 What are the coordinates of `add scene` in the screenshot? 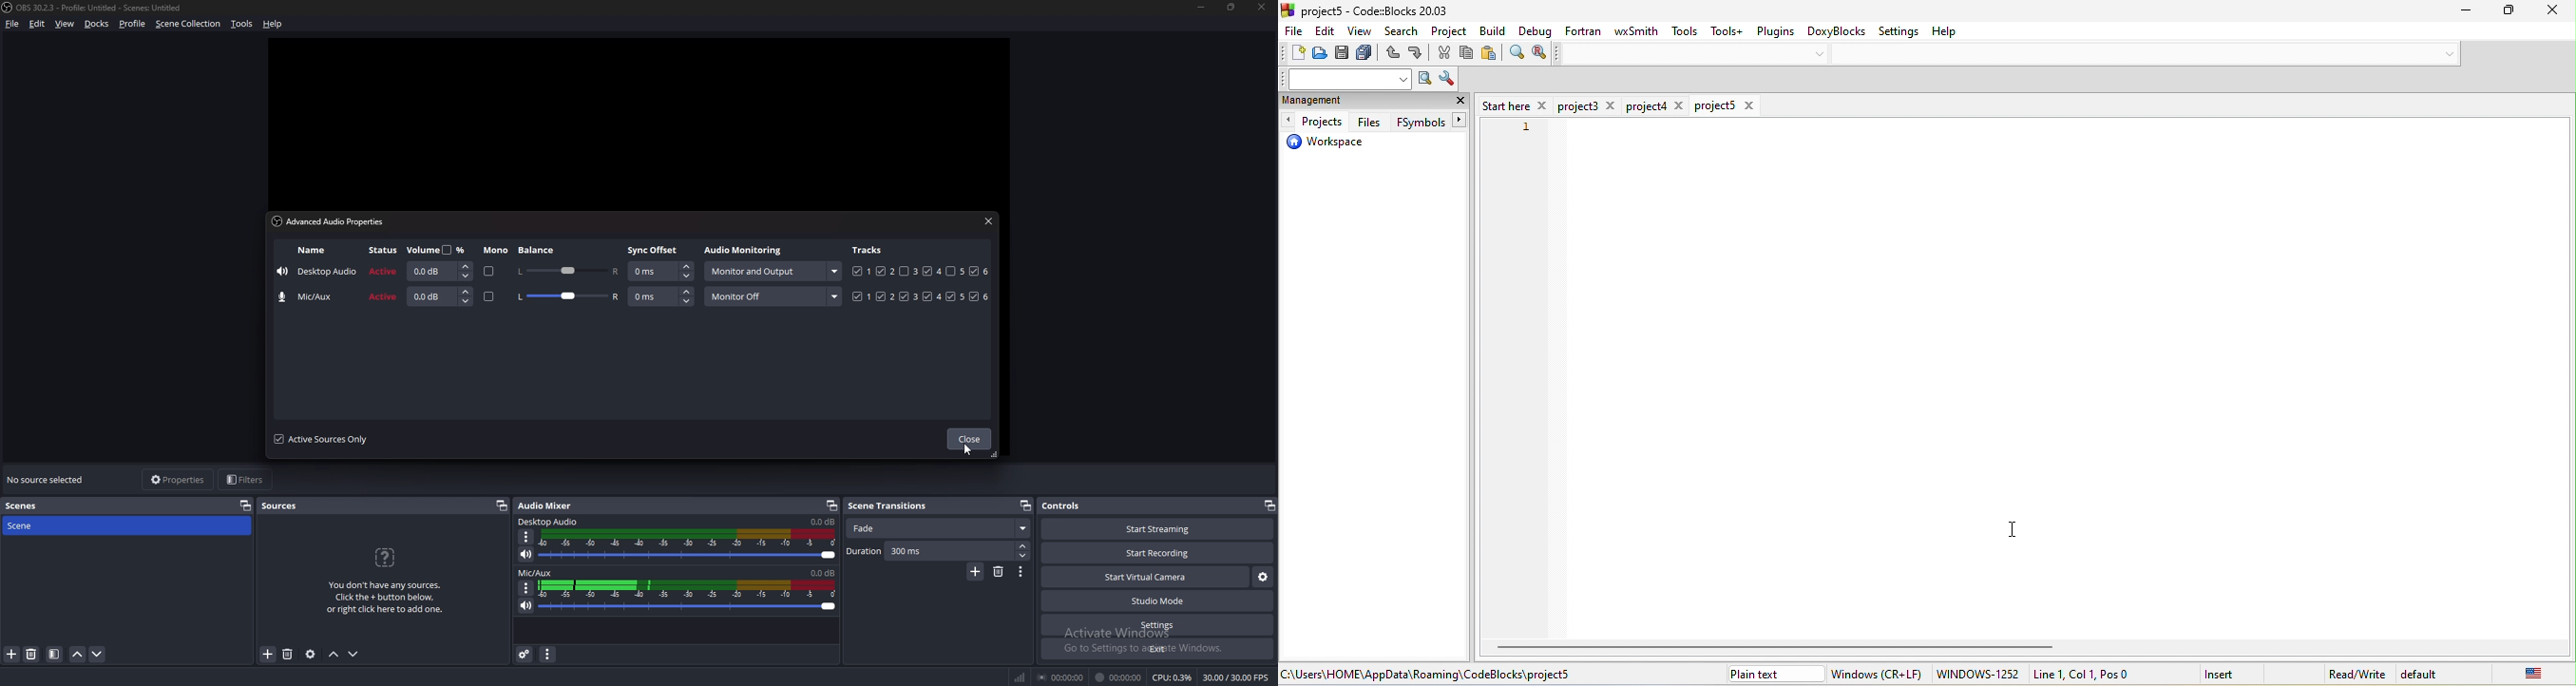 It's located at (12, 655).